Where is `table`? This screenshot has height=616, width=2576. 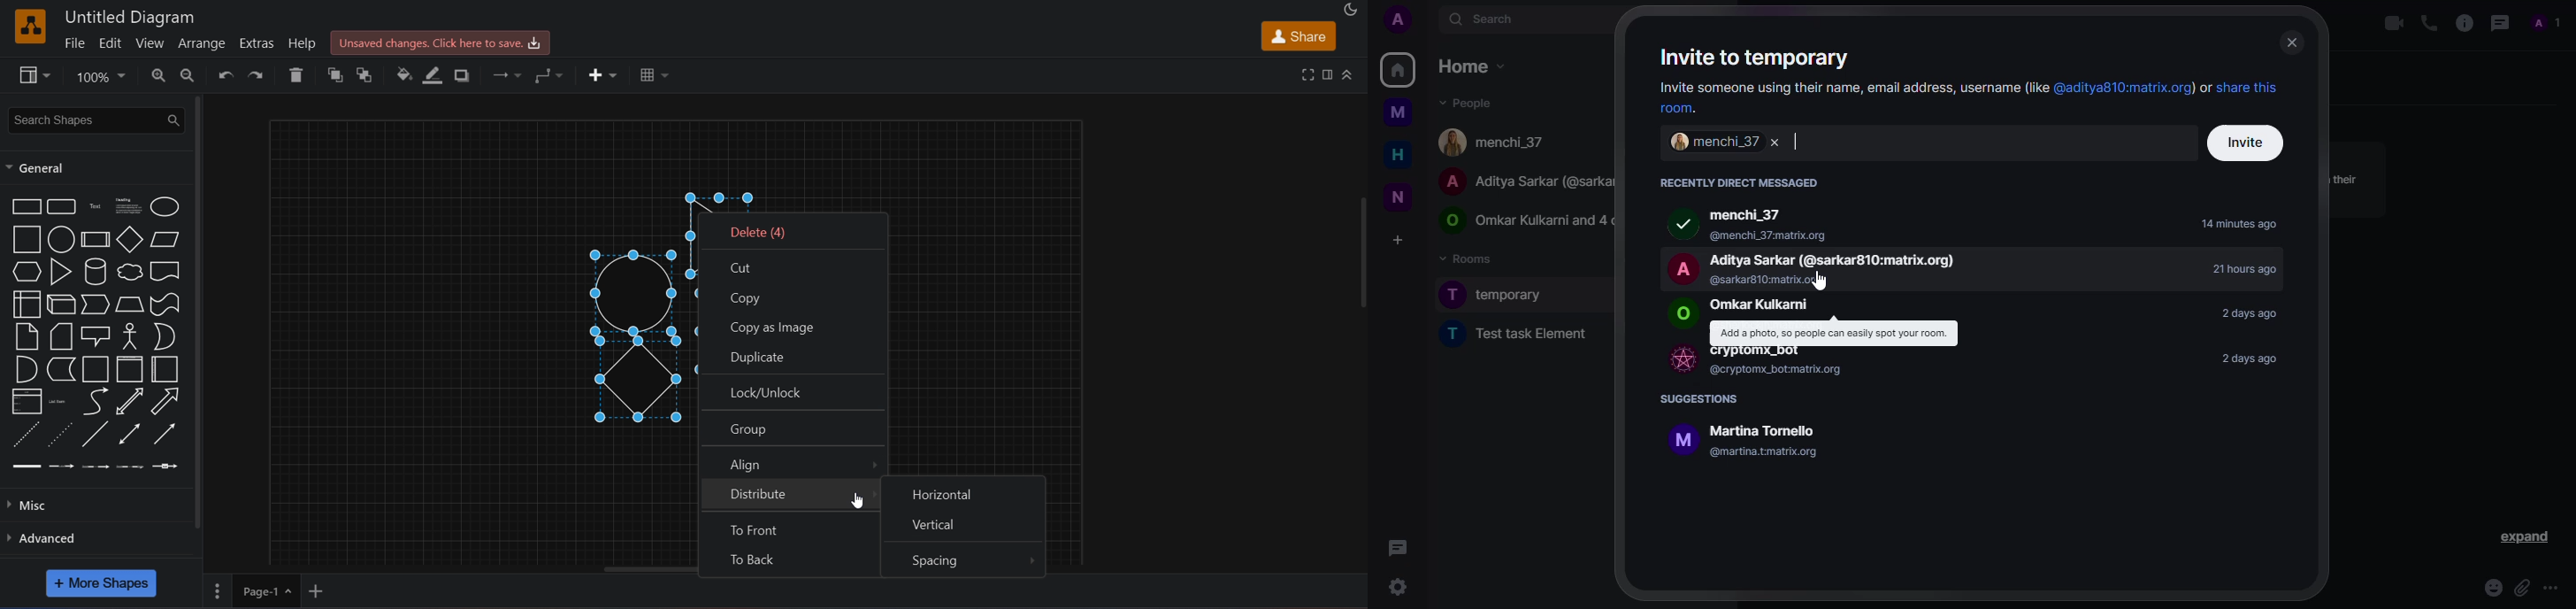 table is located at coordinates (652, 74).